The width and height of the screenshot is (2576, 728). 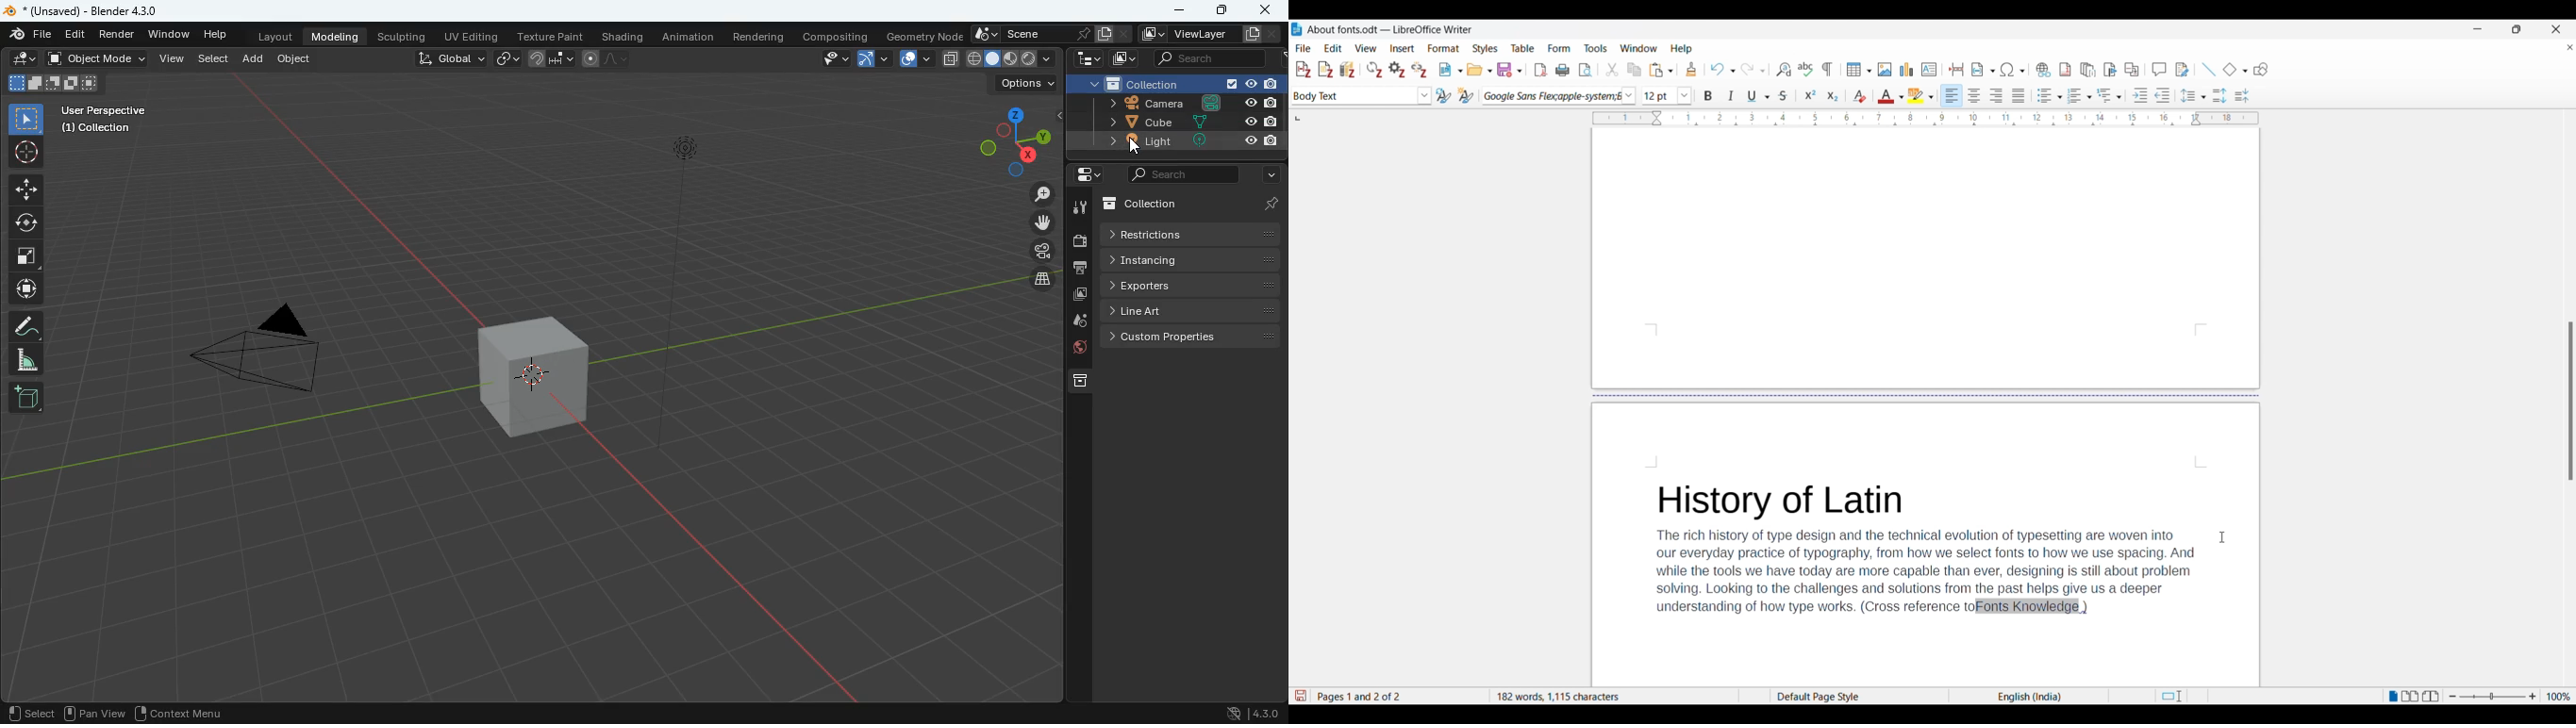 What do you see at coordinates (1629, 97) in the screenshot?
I see `Font options ` at bounding box center [1629, 97].